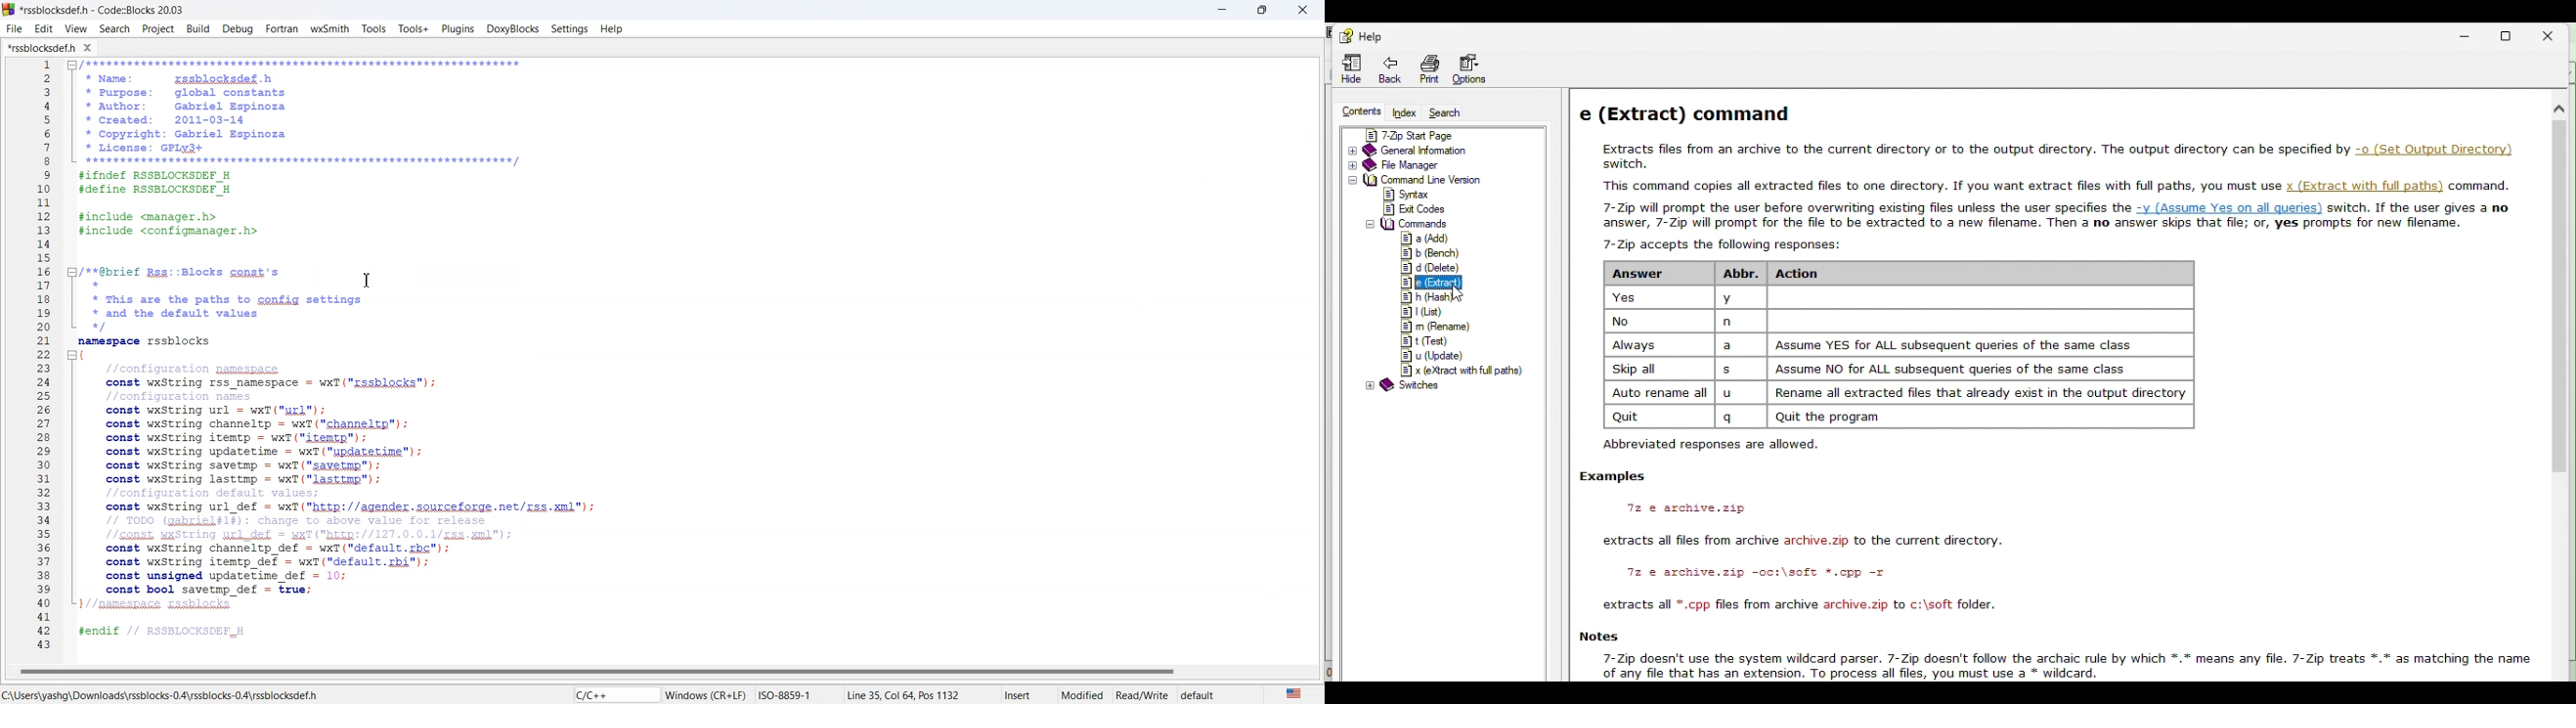  I want to click on Exit codes, so click(1413, 209).